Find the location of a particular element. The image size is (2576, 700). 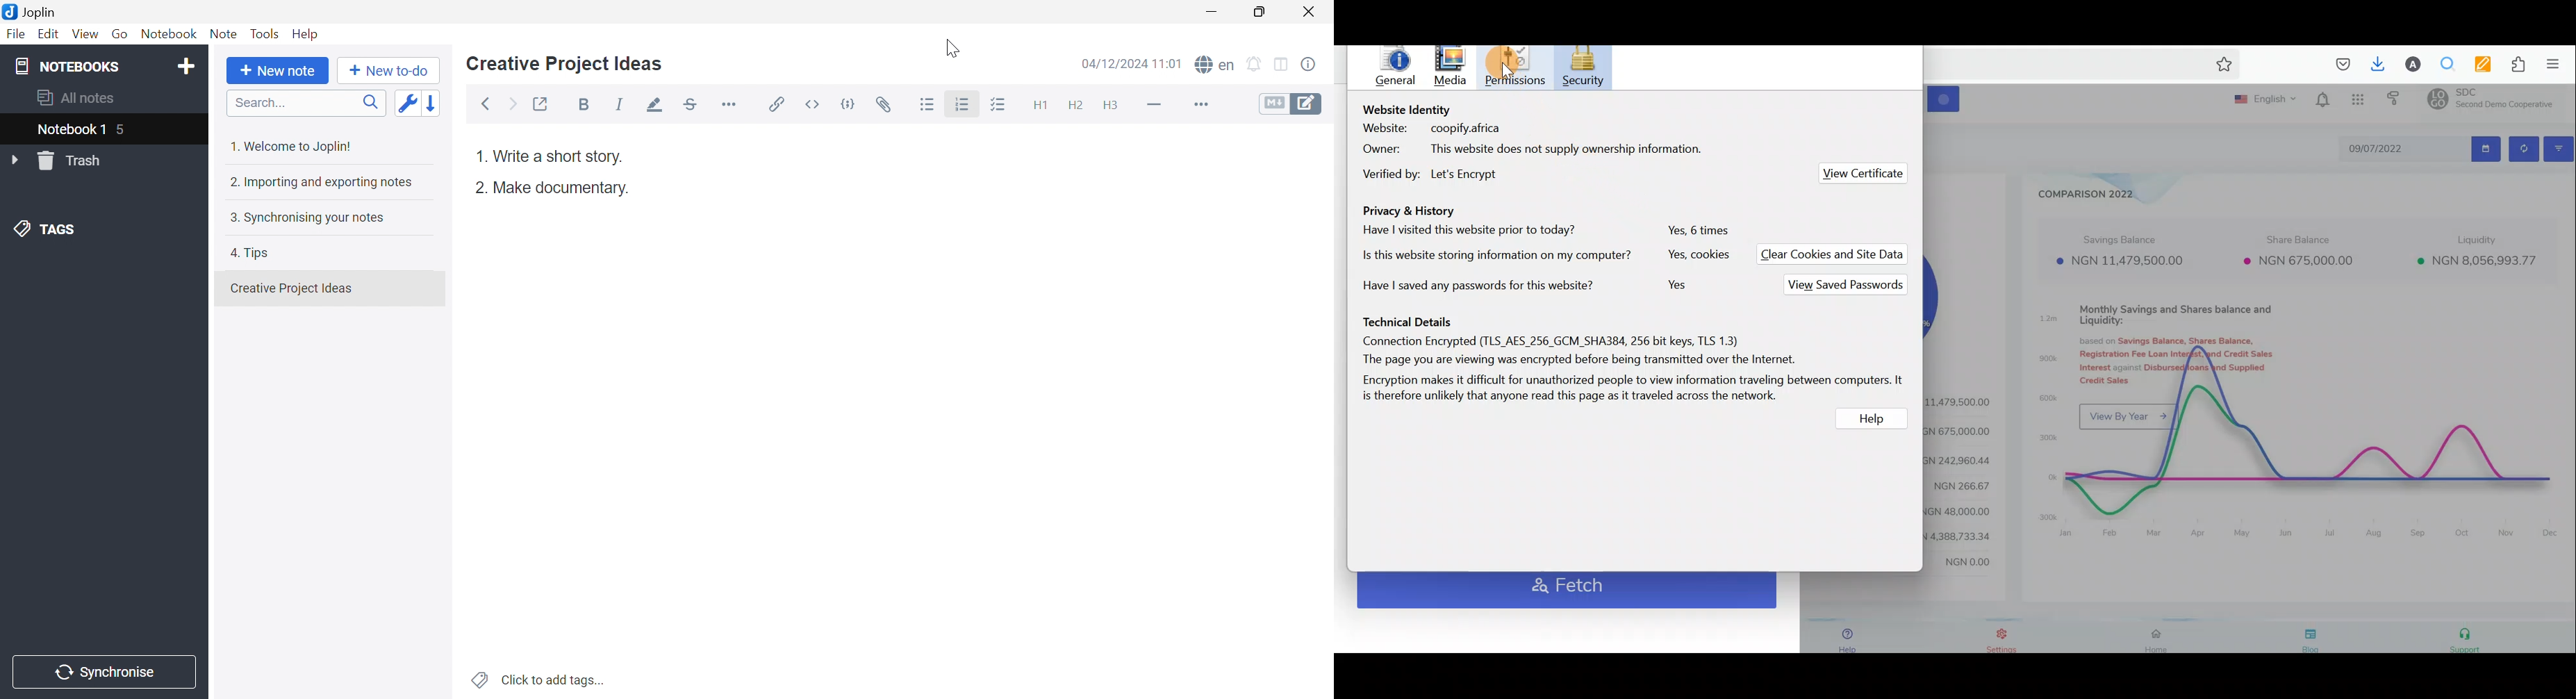

Clear cookies and site data is located at coordinates (1840, 255).